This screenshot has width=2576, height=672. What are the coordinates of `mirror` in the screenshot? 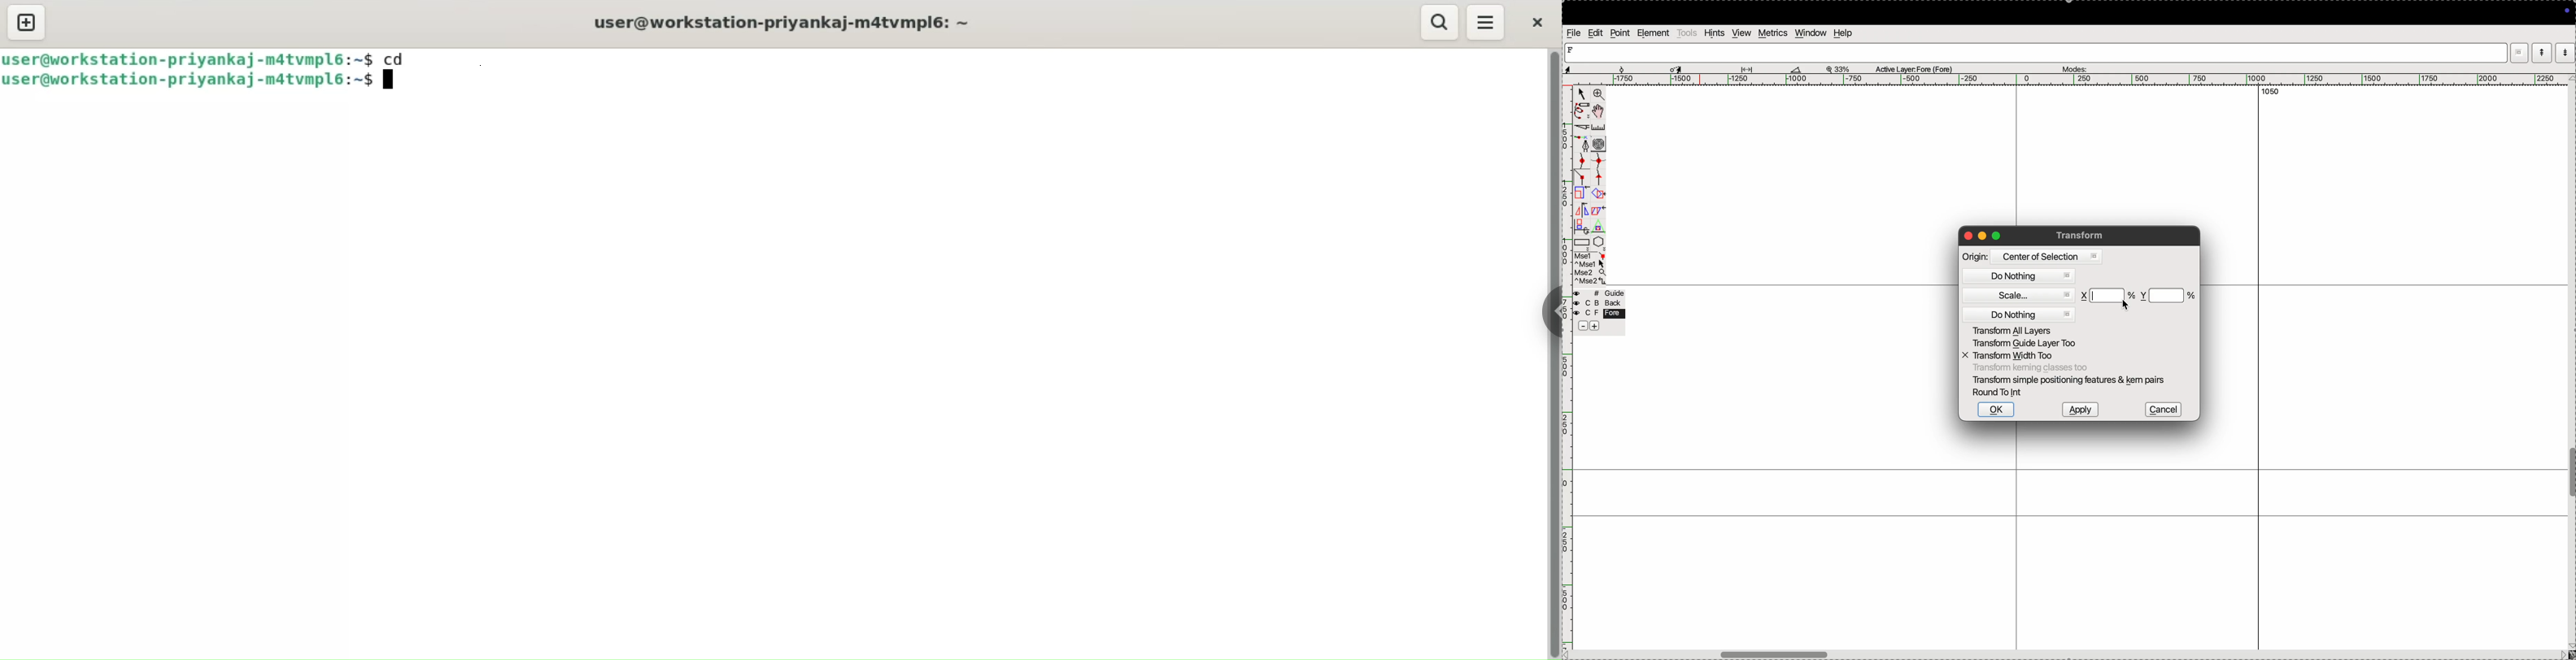 It's located at (1589, 211).